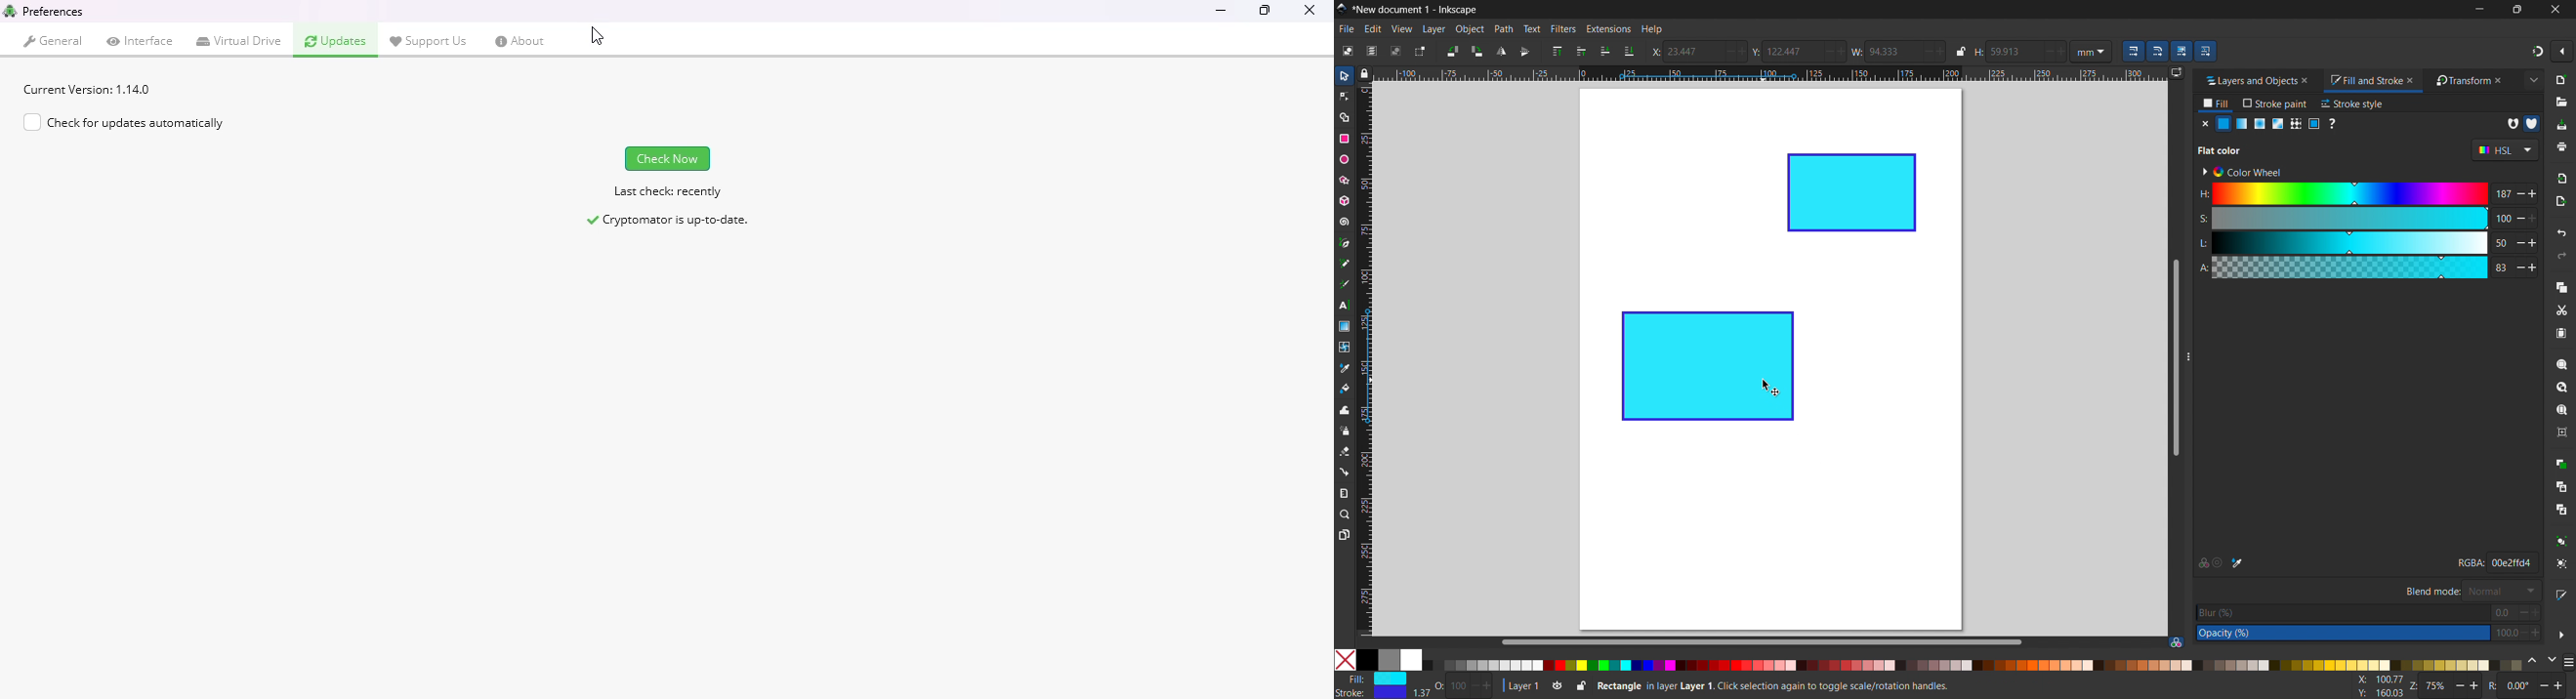 This screenshot has width=2576, height=700. I want to click on path, so click(1504, 29).